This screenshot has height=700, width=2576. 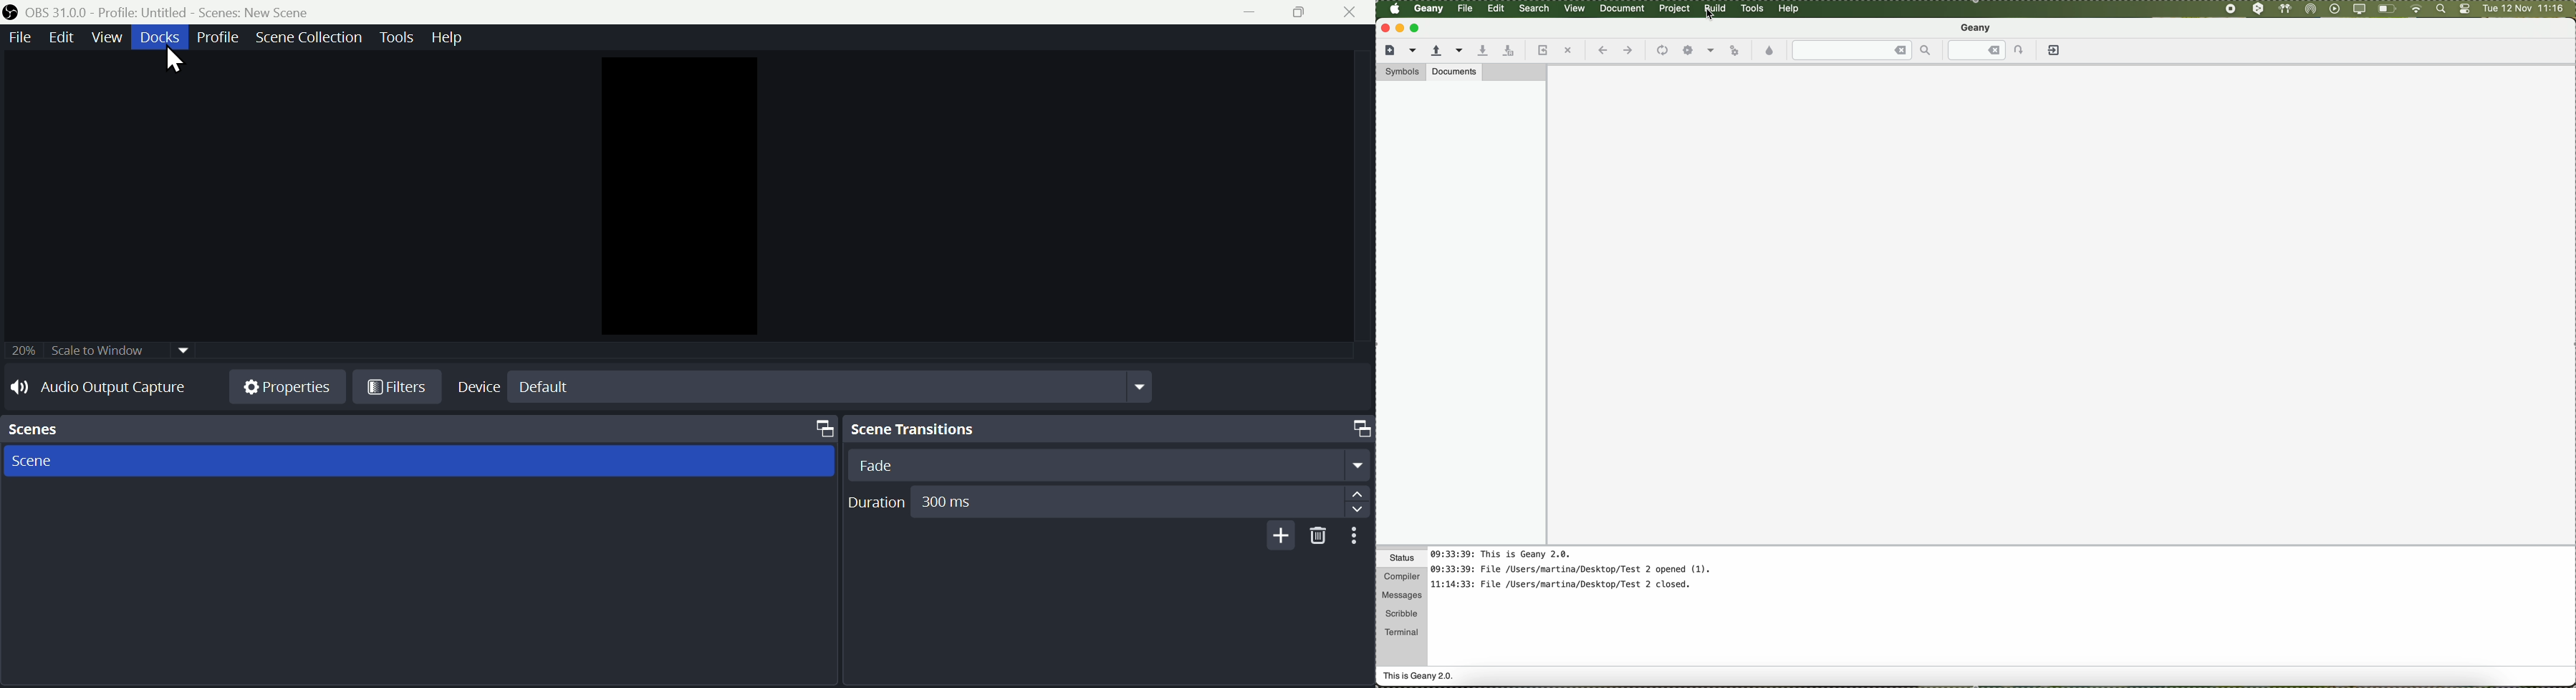 What do you see at coordinates (307, 37) in the screenshot?
I see `scene collection` at bounding box center [307, 37].